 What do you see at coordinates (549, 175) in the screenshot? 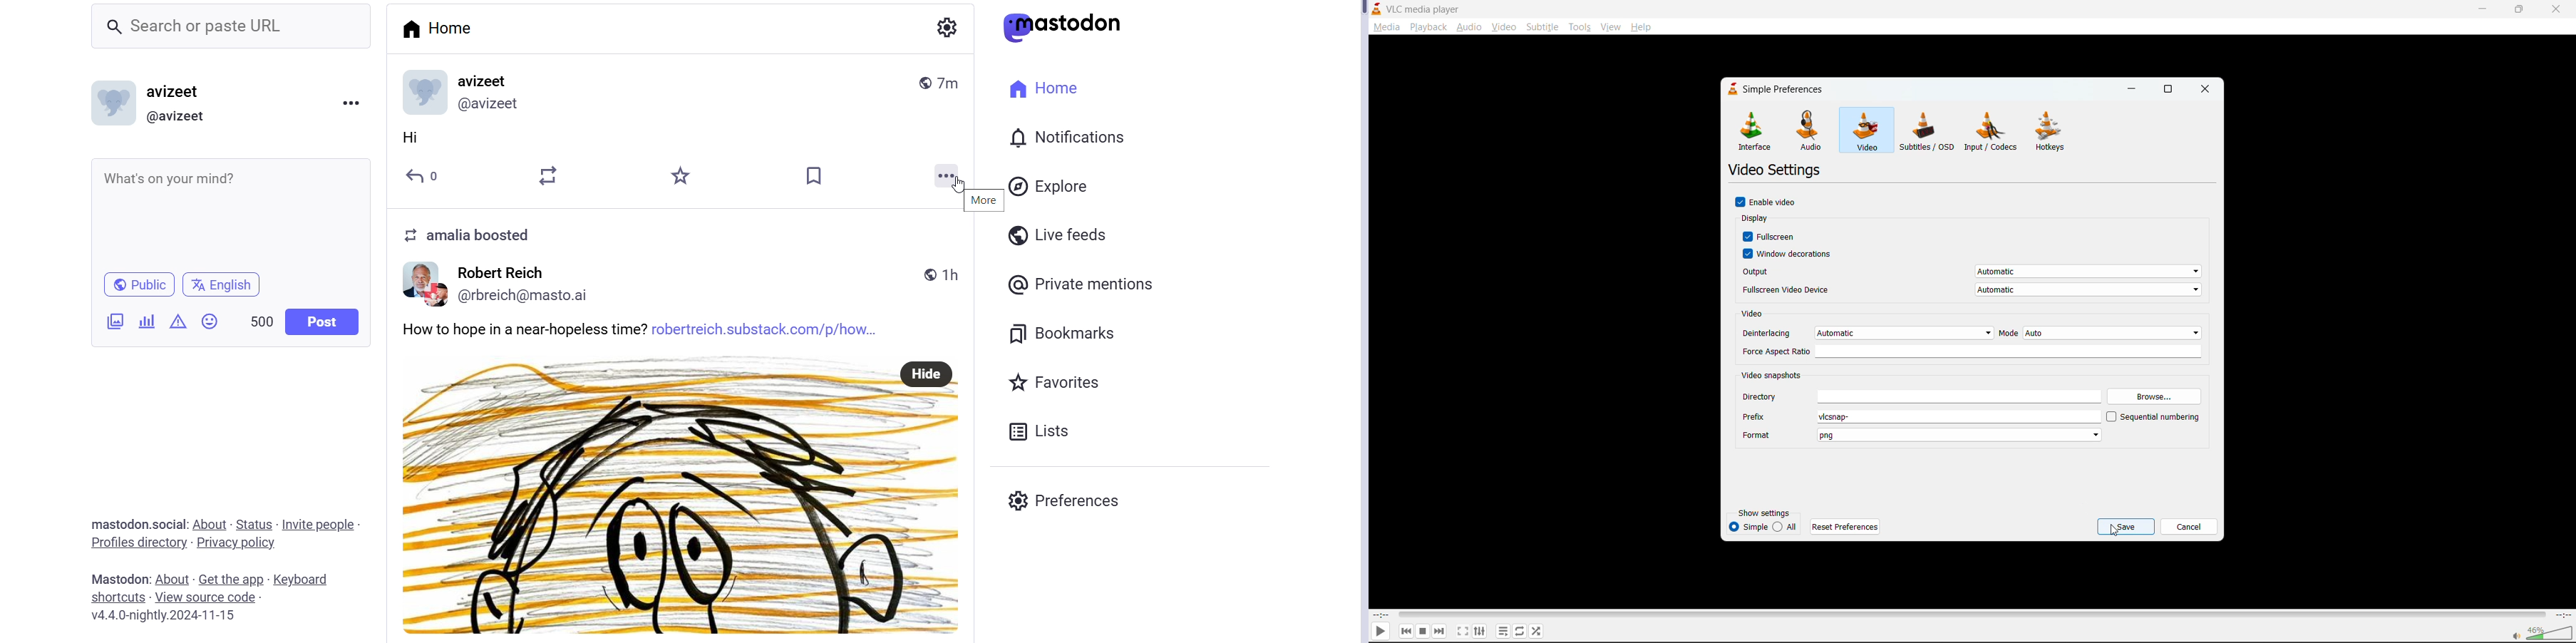
I see `Boost` at bounding box center [549, 175].